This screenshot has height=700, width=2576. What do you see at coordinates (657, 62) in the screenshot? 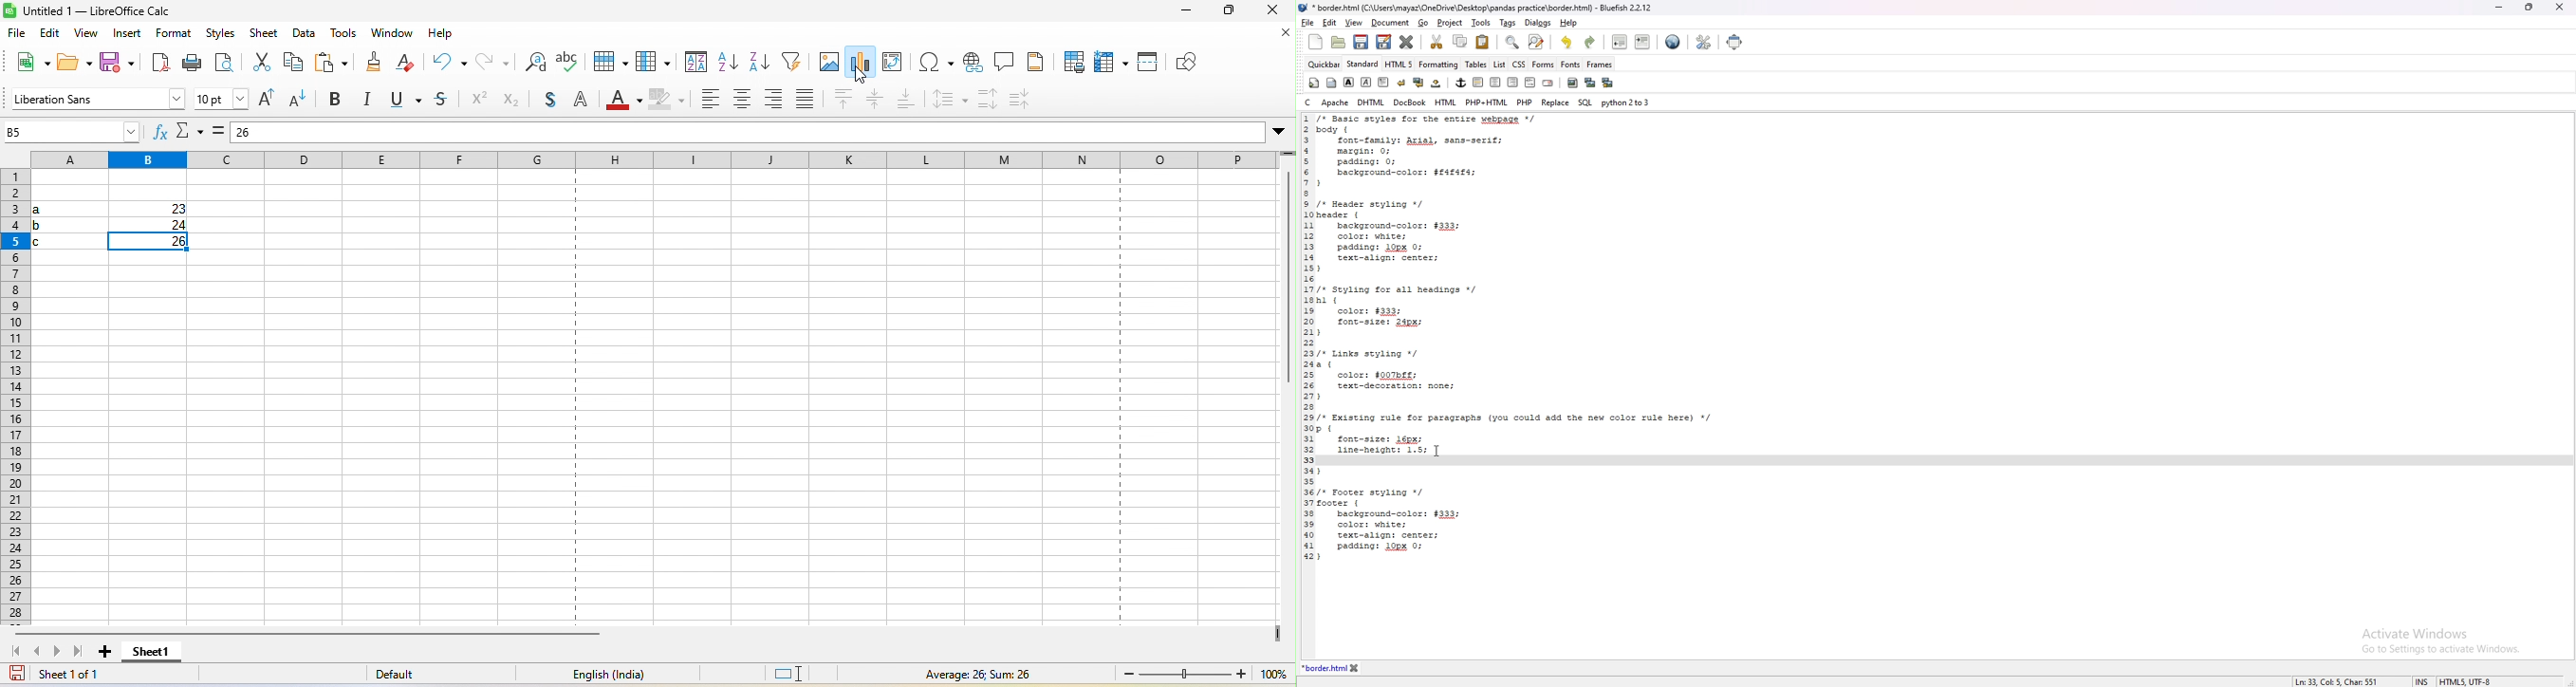
I see `column` at bounding box center [657, 62].